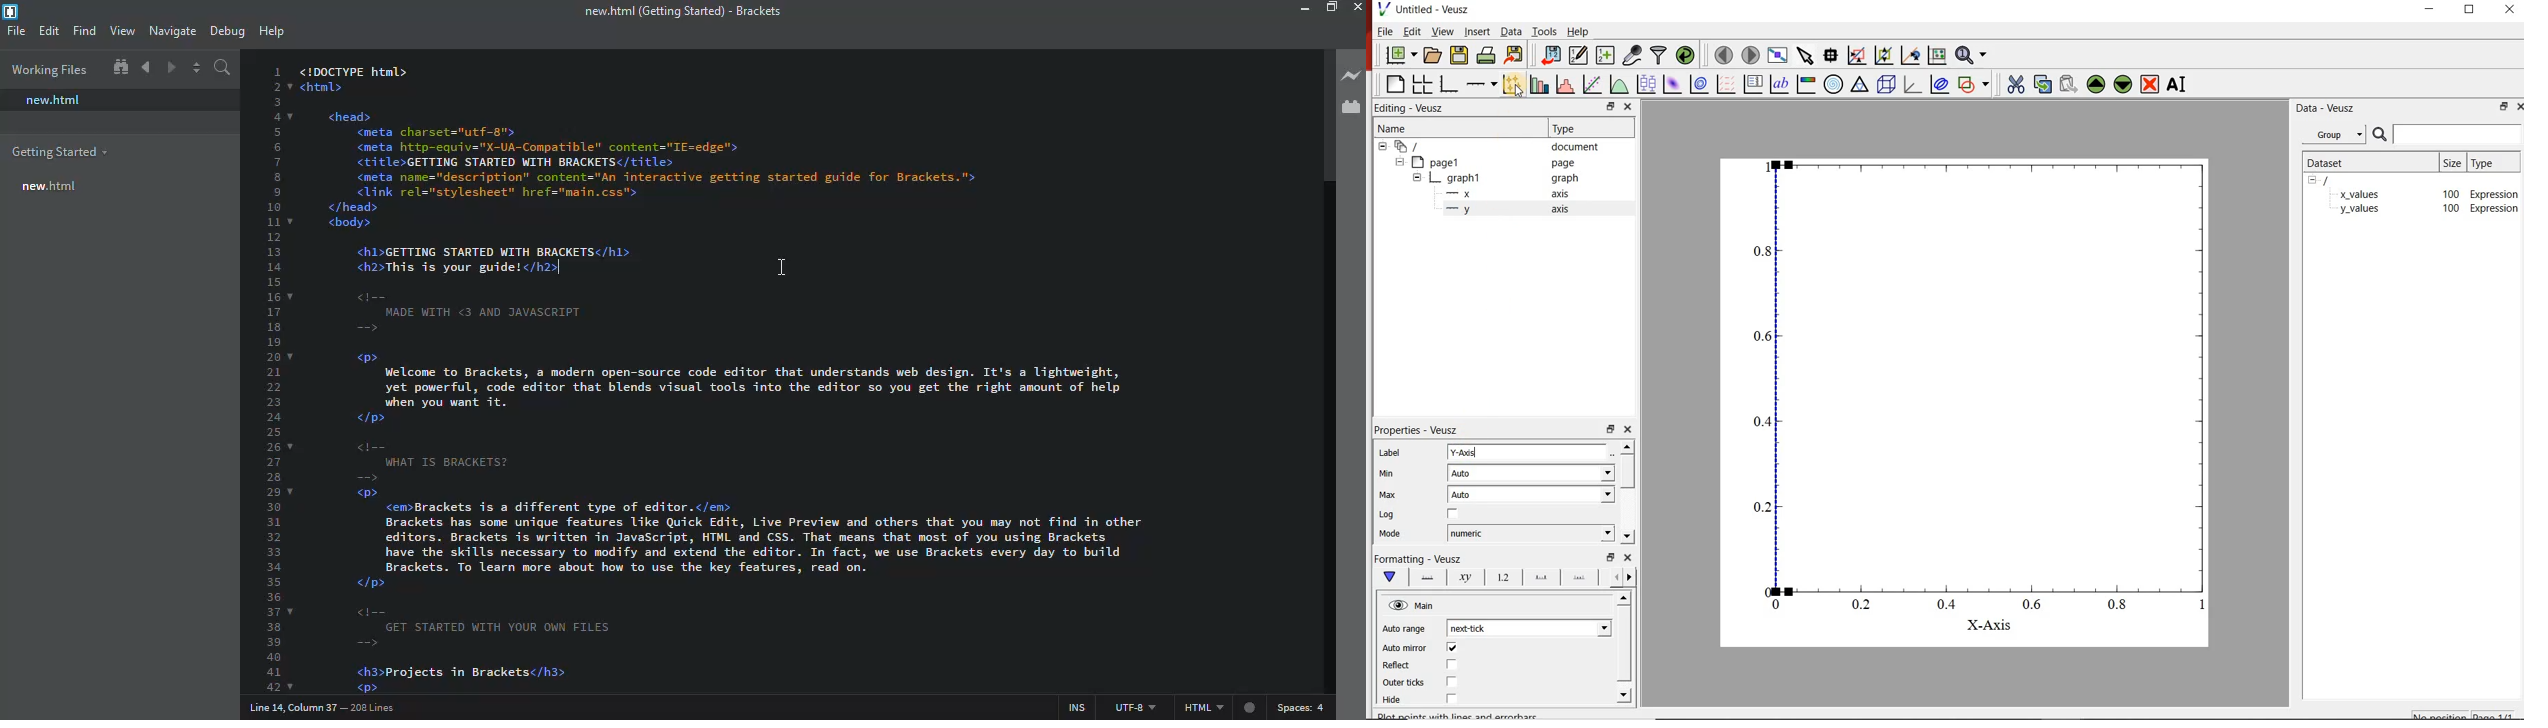 This screenshot has height=728, width=2548. What do you see at coordinates (1834, 86) in the screenshot?
I see `polar graph` at bounding box center [1834, 86].